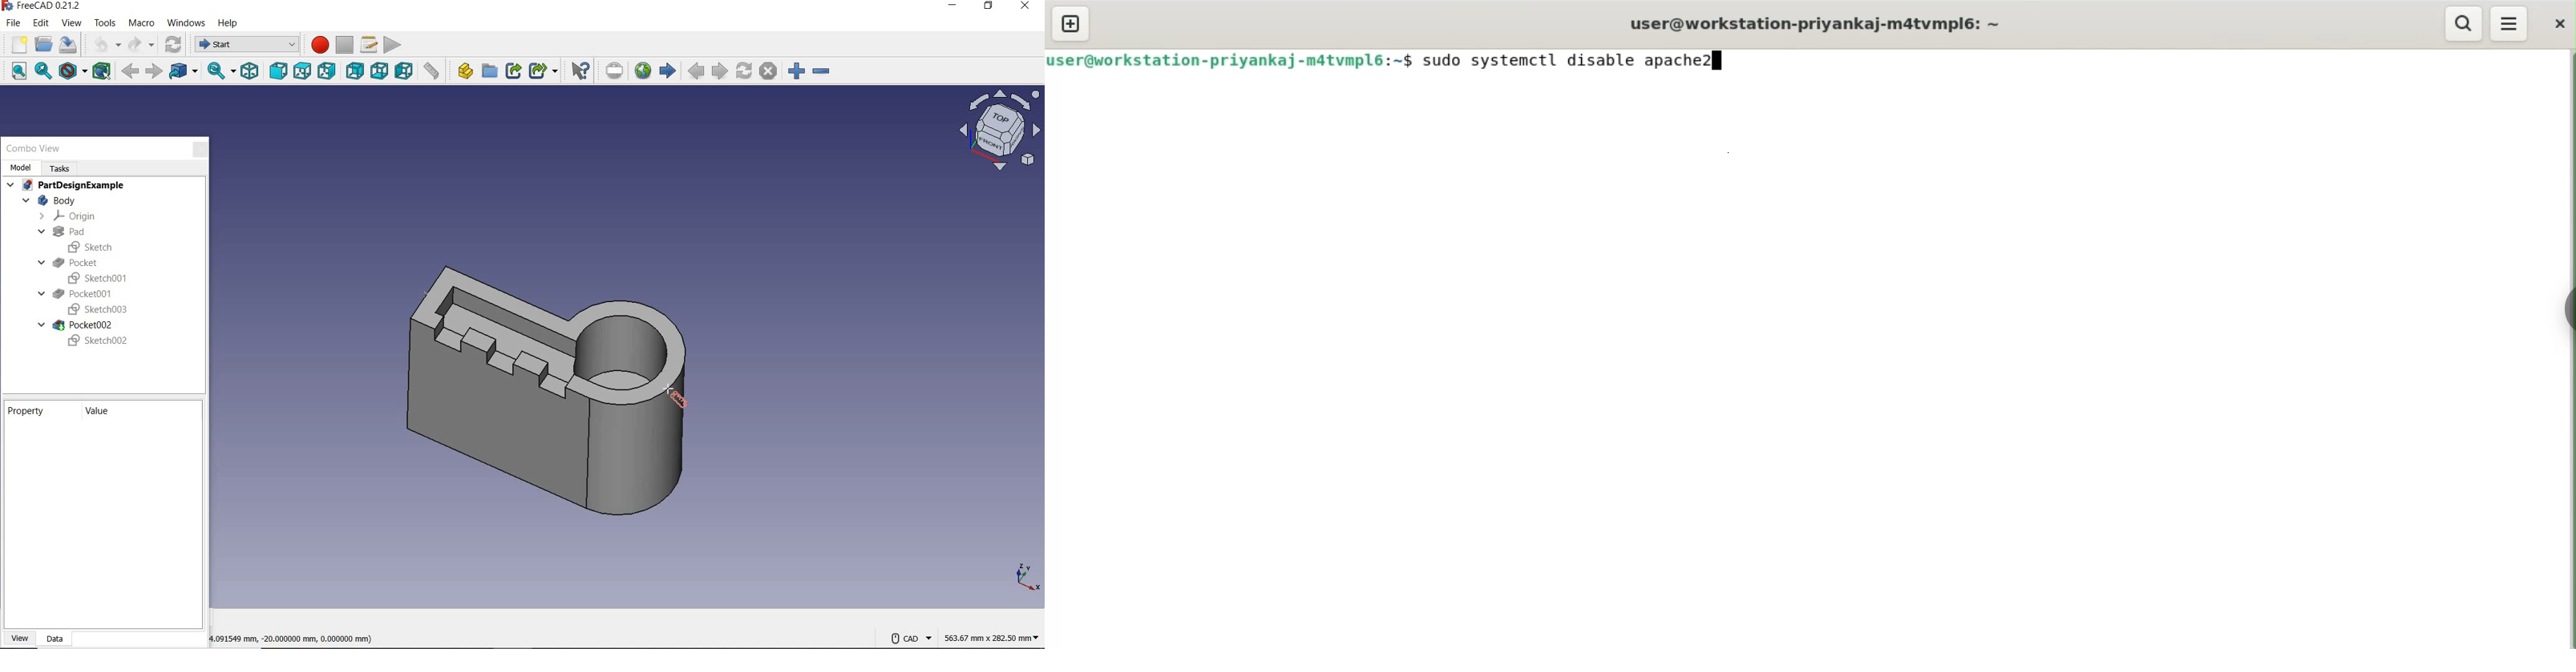 This screenshot has height=672, width=2576. What do you see at coordinates (67, 186) in the screenshot?
I see `PARTDESIGNEXAMPLE` at bounding box center [67, 186].